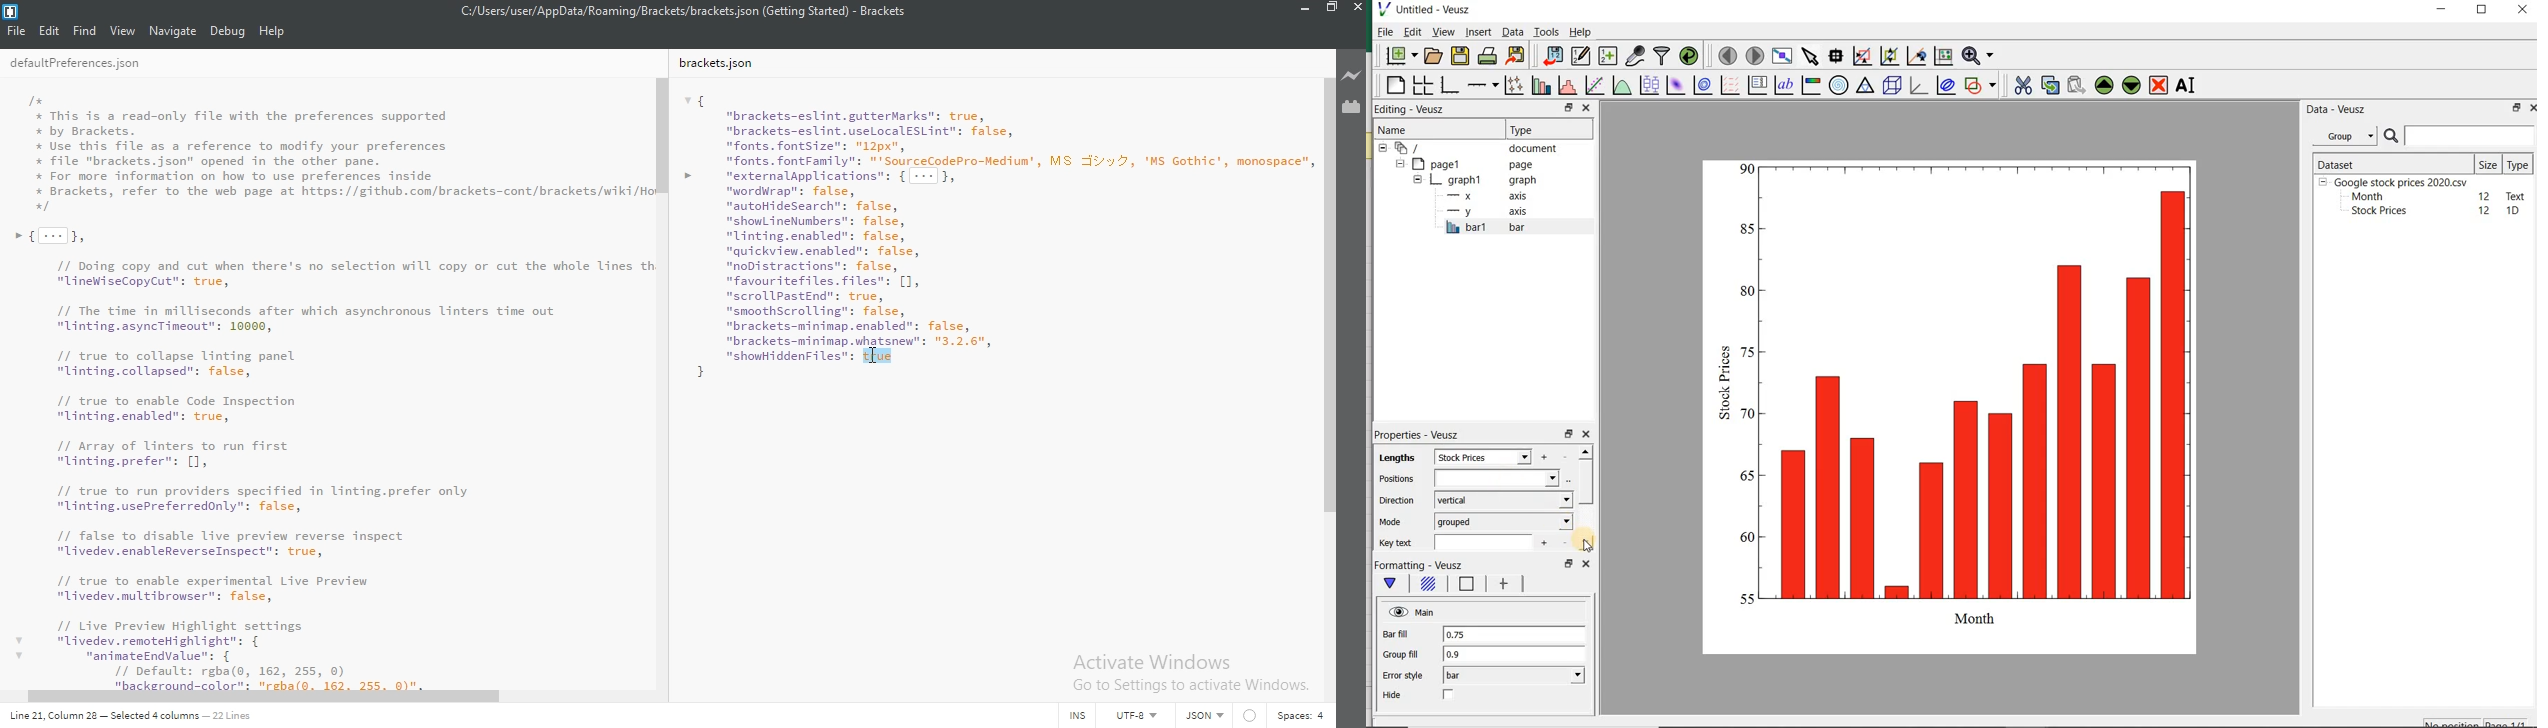 This screenshot has width=2548, height=728. What do you see at coordinates (2024, 87) in the screenshot?
I see `cut the selected widget` at bounding box center [2024, 87].